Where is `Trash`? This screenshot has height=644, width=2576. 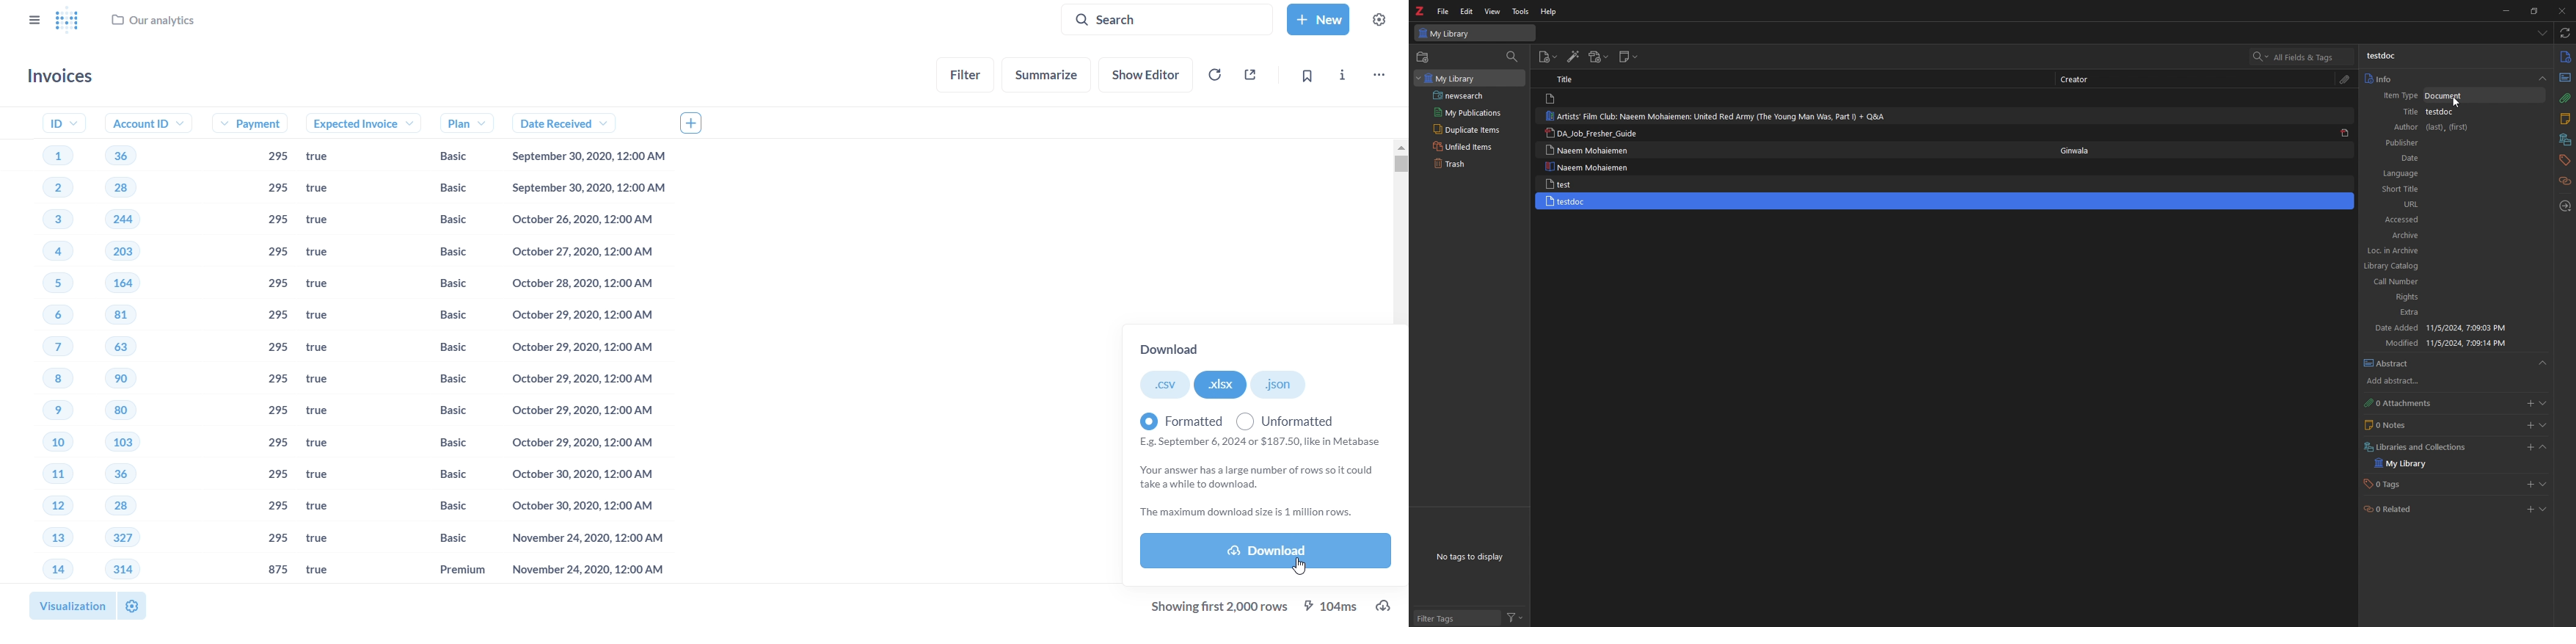 Trash is located at coordinates (1468, 164).